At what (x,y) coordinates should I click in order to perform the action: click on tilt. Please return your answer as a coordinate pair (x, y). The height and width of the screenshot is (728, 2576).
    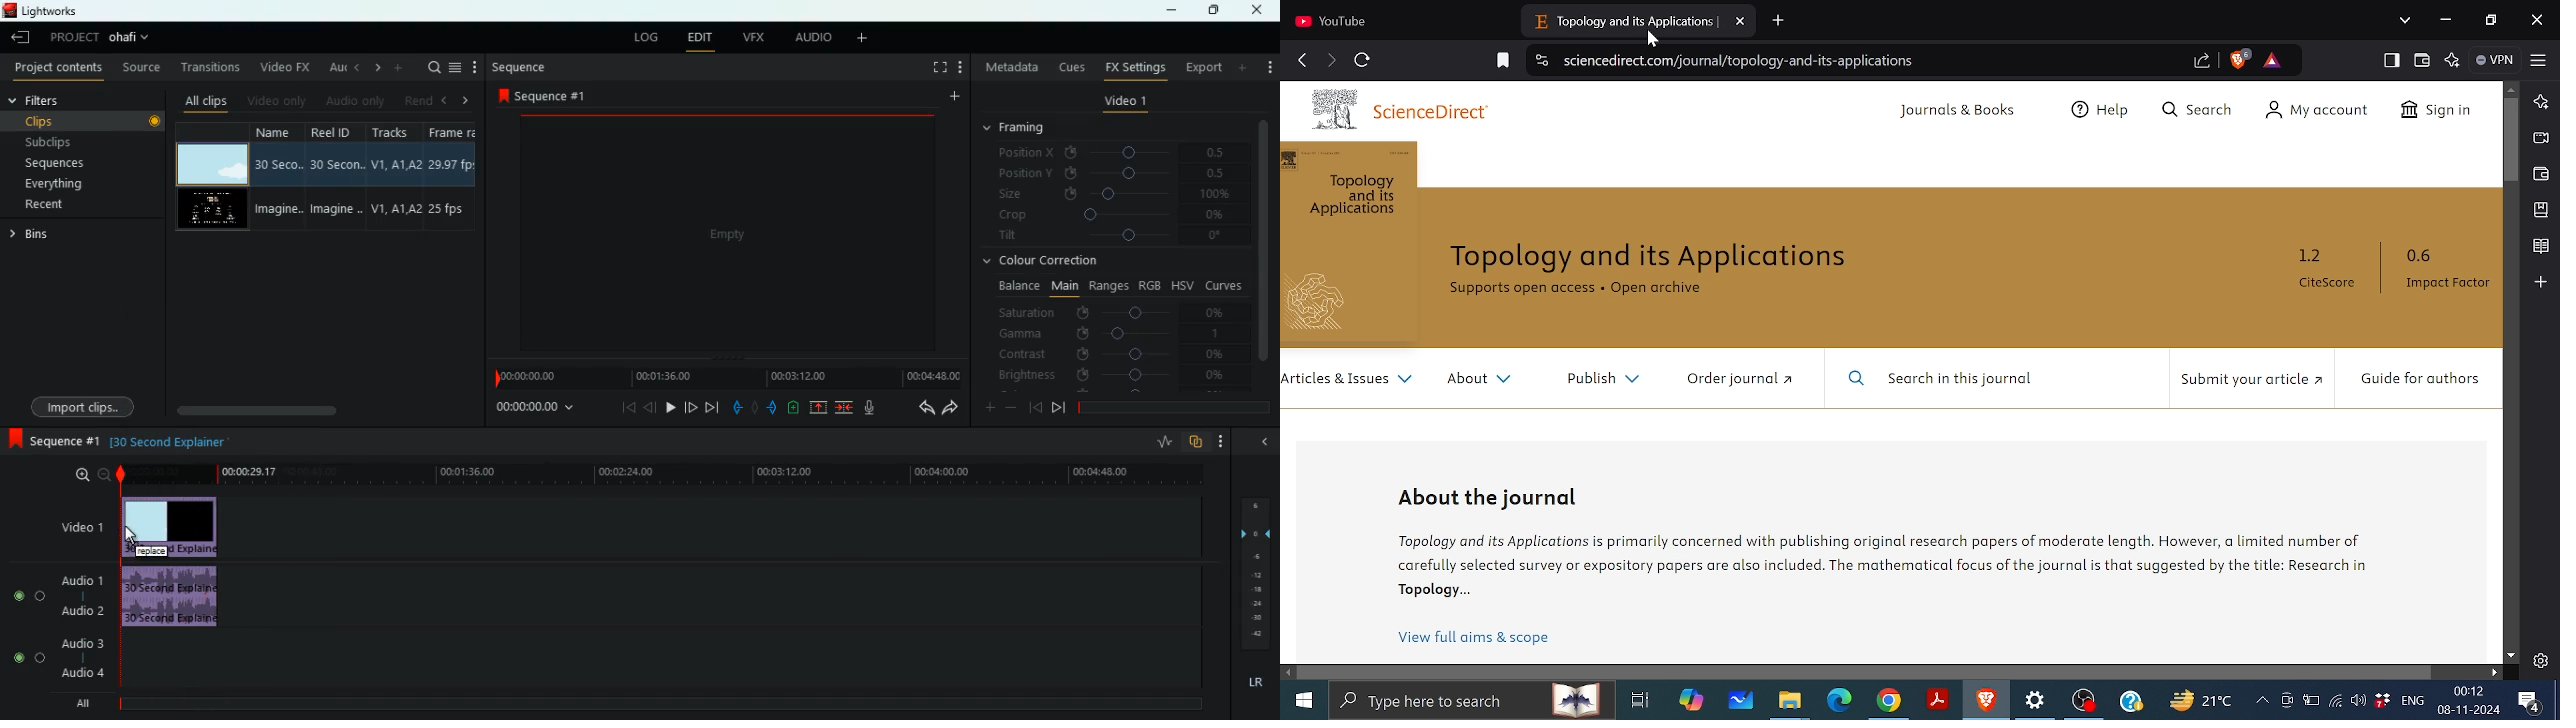
    Looking at the image, I should click on (1115, 237).